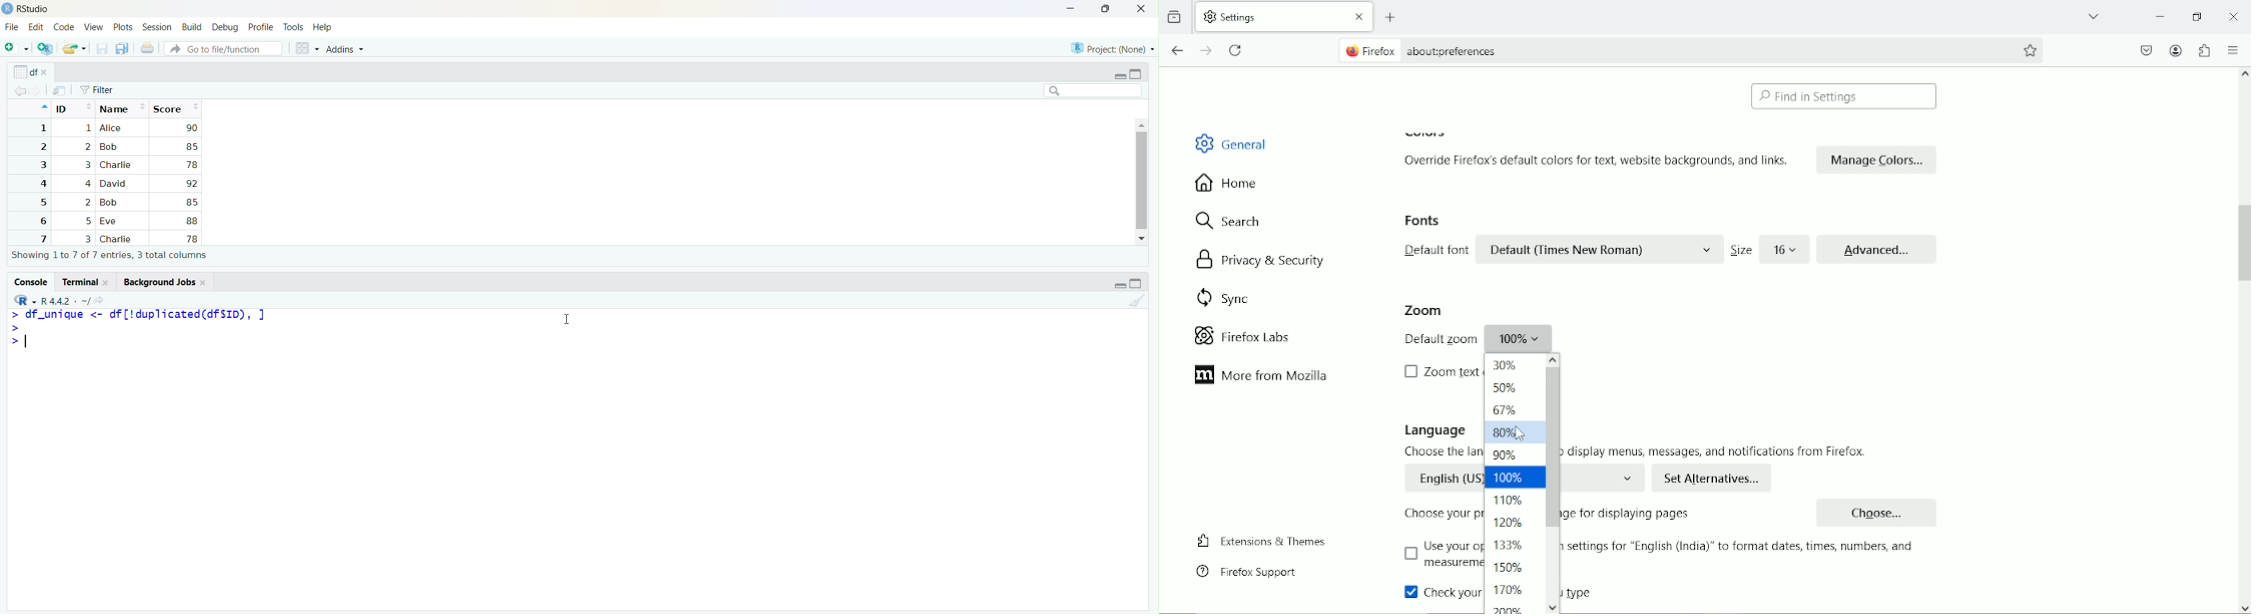 The image size is (2268, 616). I want to click on new tab, so click(1392, 17).